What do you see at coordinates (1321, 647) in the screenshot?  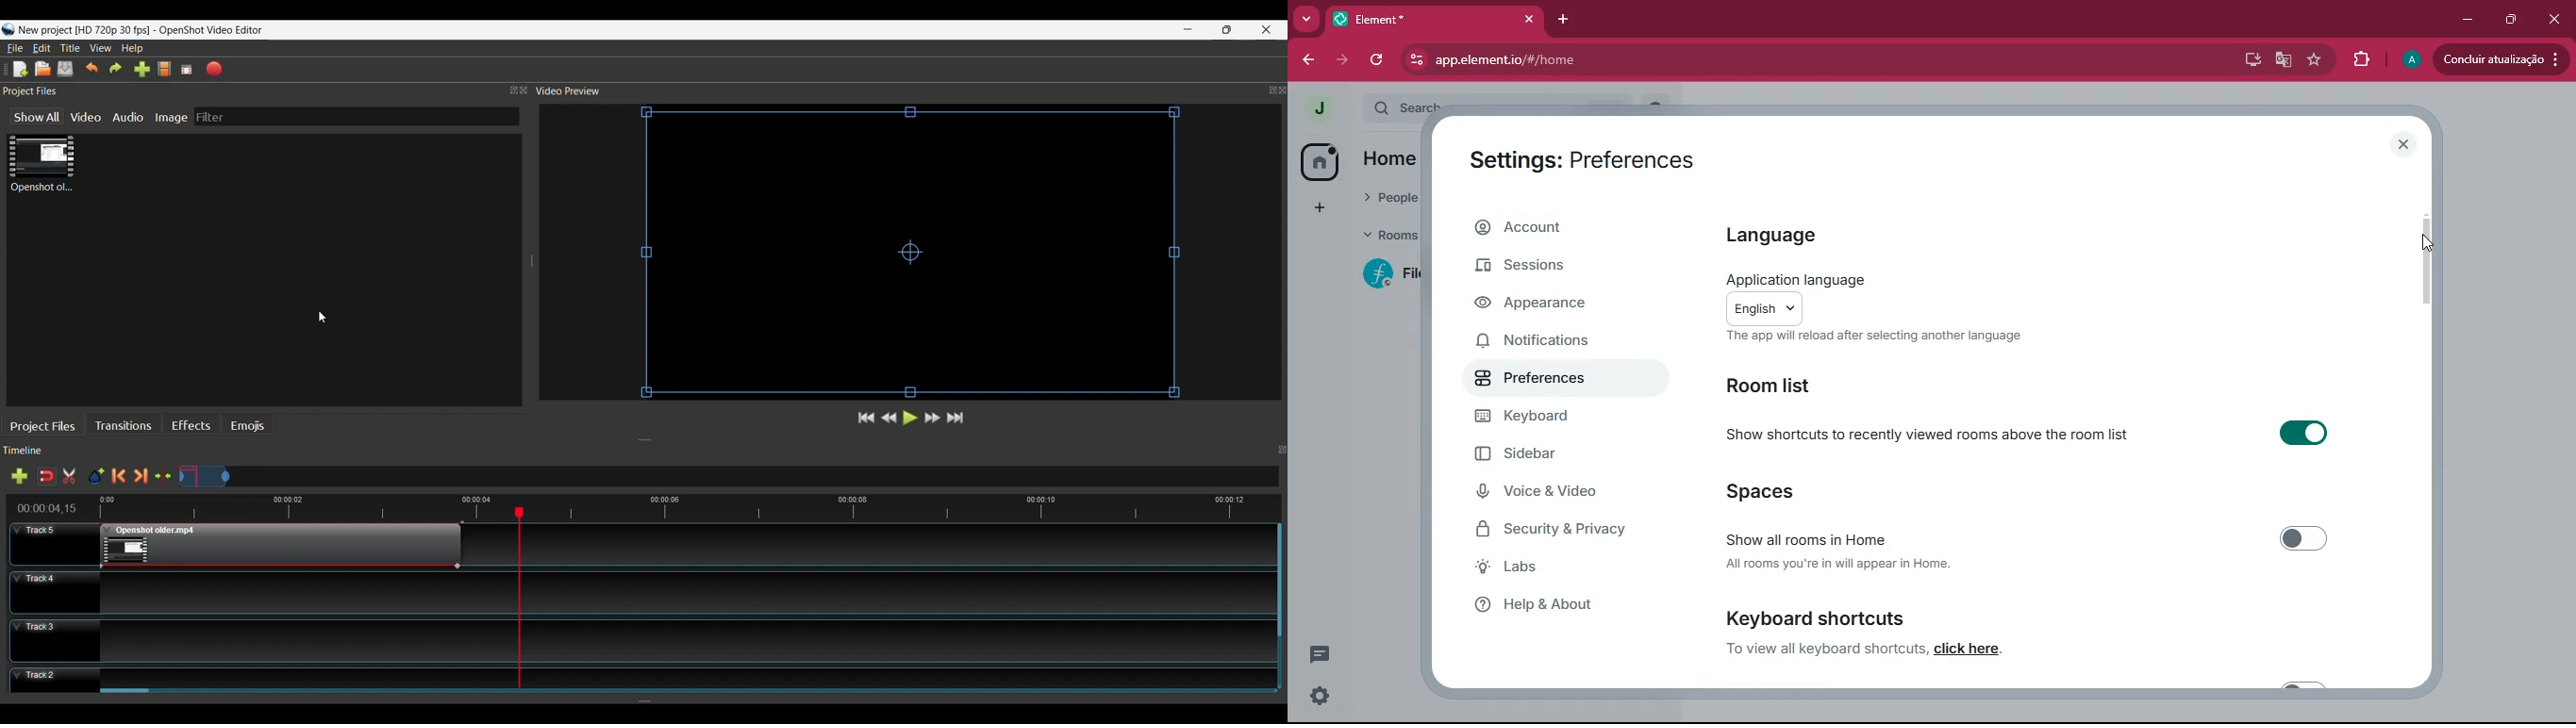 I see `comments` at bounding box center [1321, 647].